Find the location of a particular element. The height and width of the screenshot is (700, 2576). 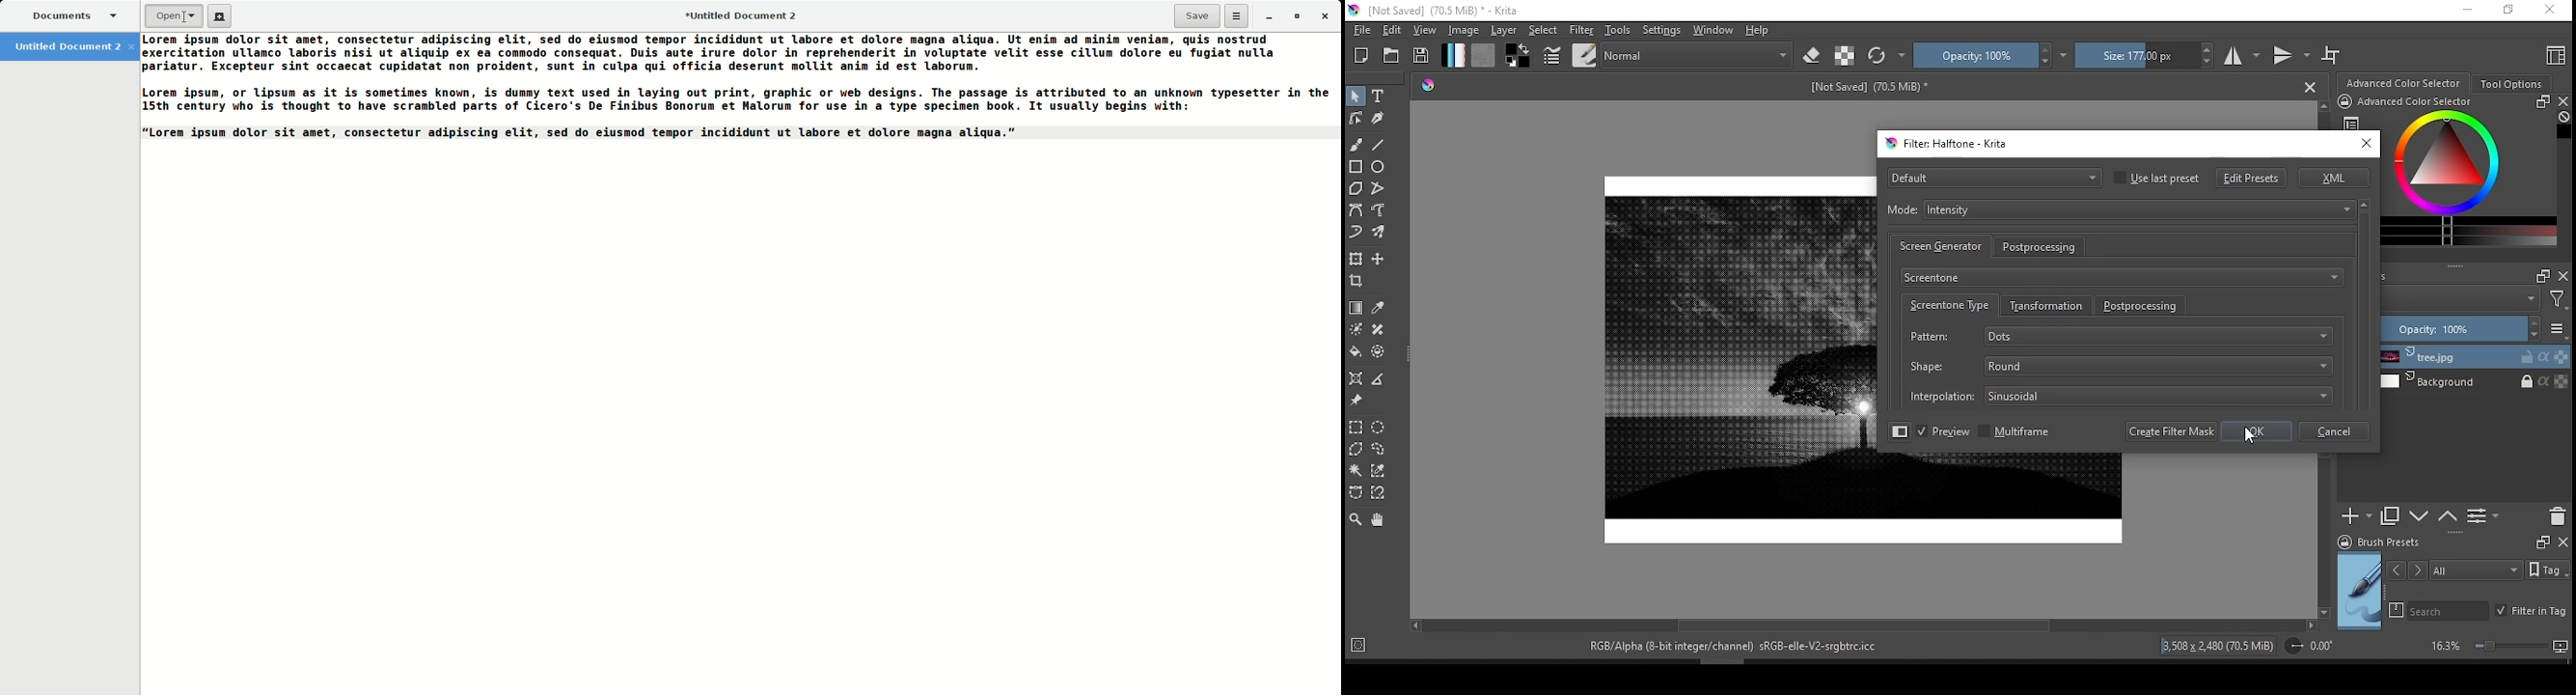

move layer or down is located at coordinates (2420, 518).